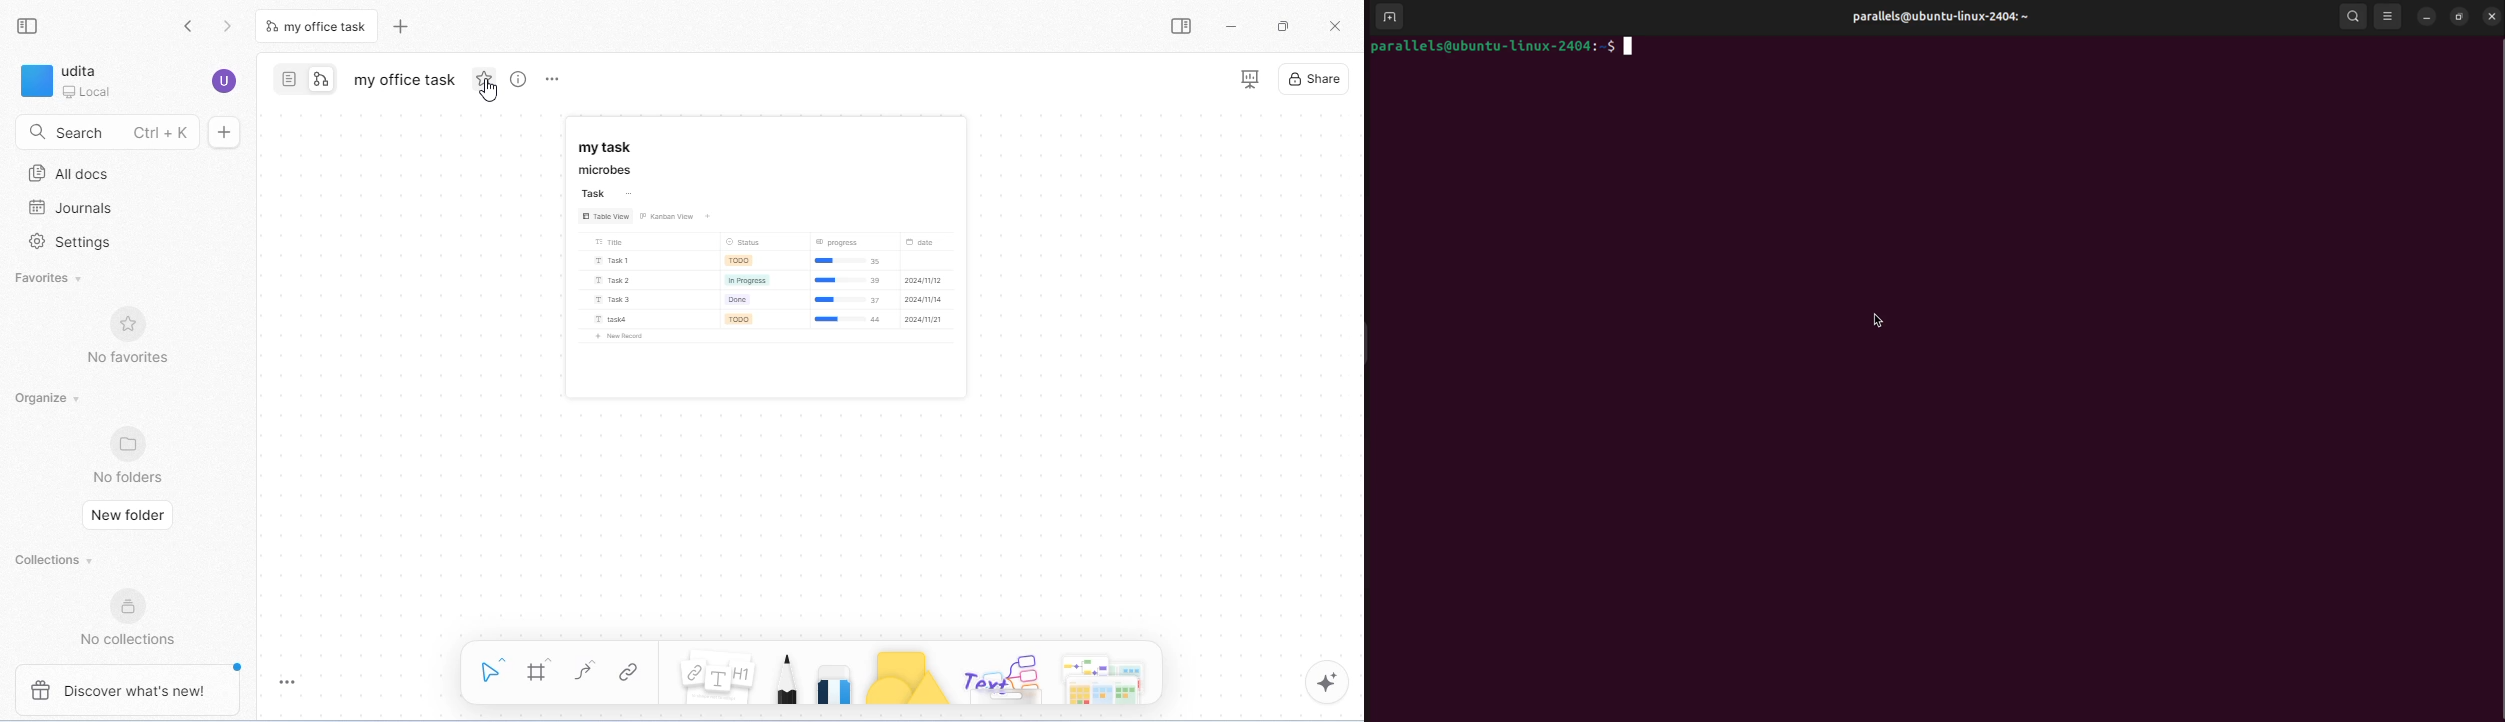 The width and height of the screenshot is (2520, 728). I want to click on frame, so click(542, 670).